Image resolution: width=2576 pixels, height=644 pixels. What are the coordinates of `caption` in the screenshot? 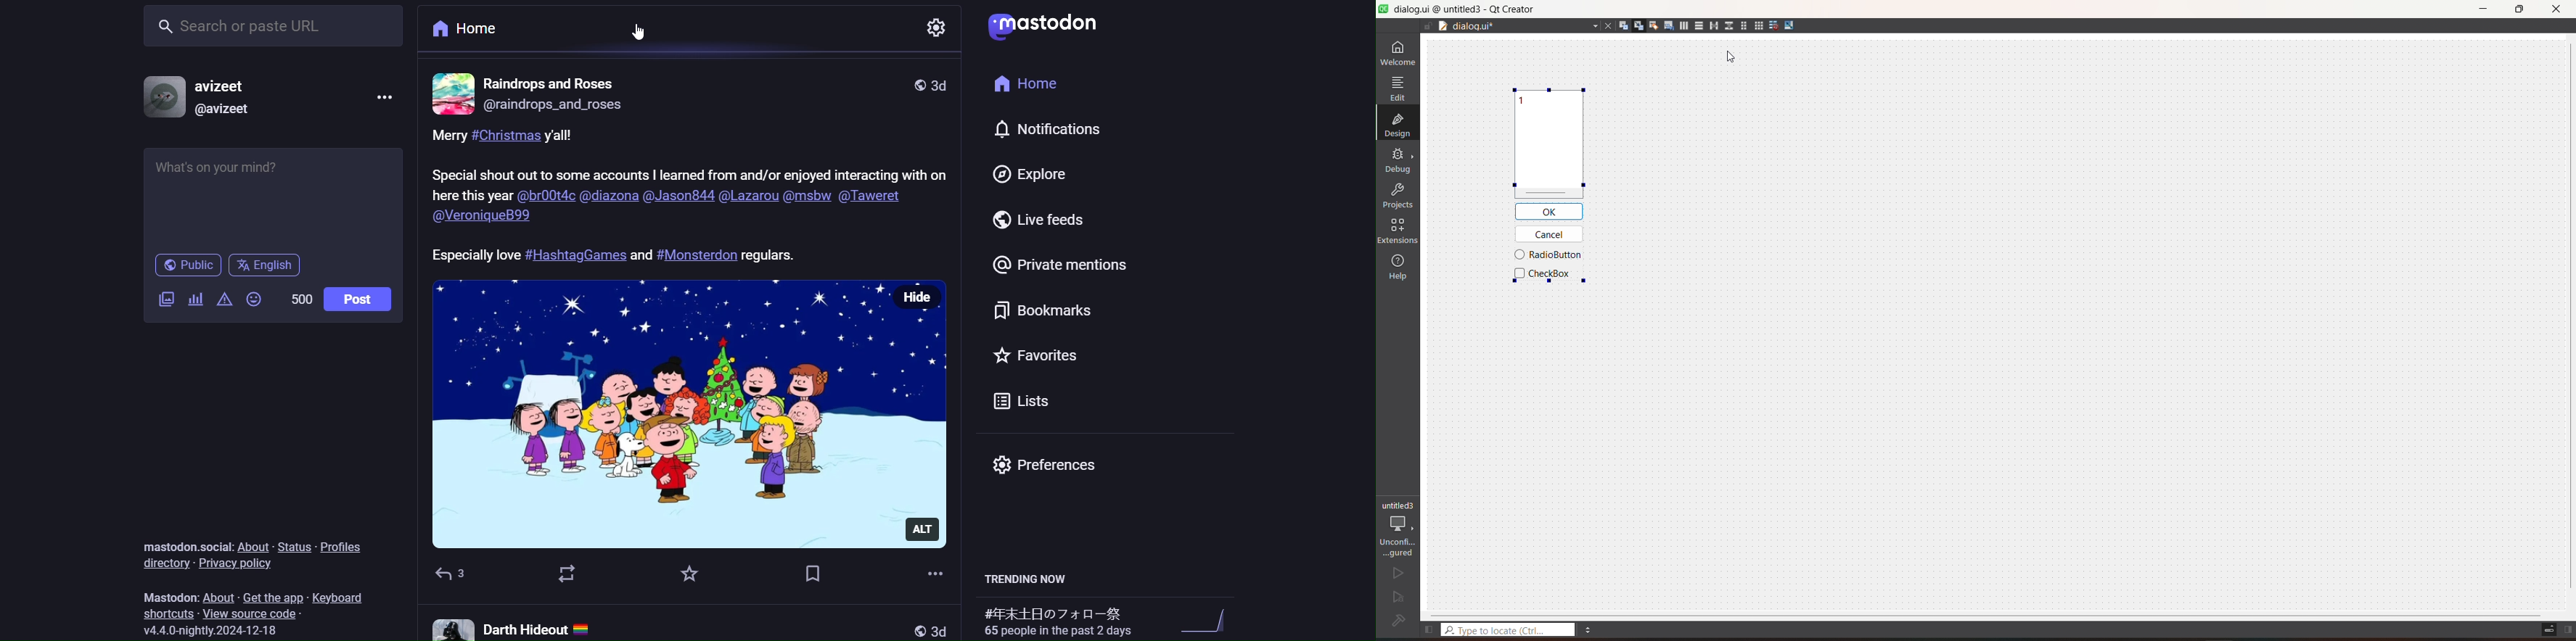 It's located at (692, 199).